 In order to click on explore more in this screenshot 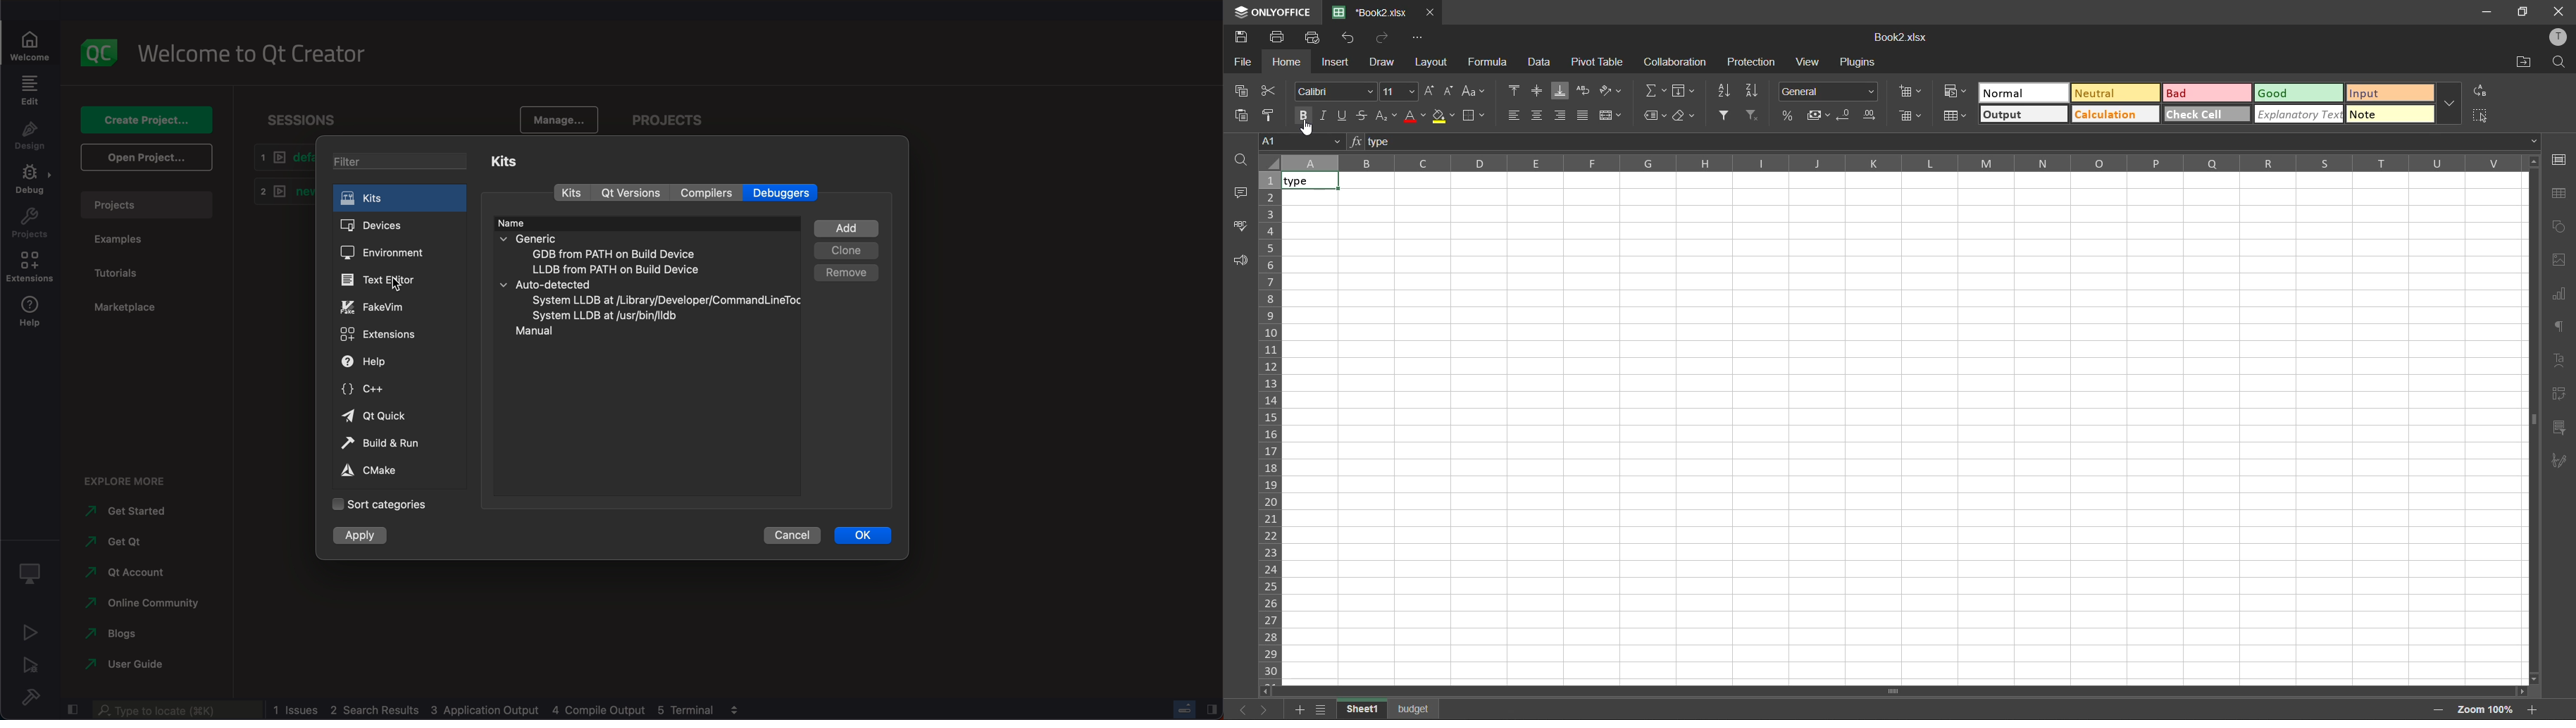, I will do `click(129, 482)`.